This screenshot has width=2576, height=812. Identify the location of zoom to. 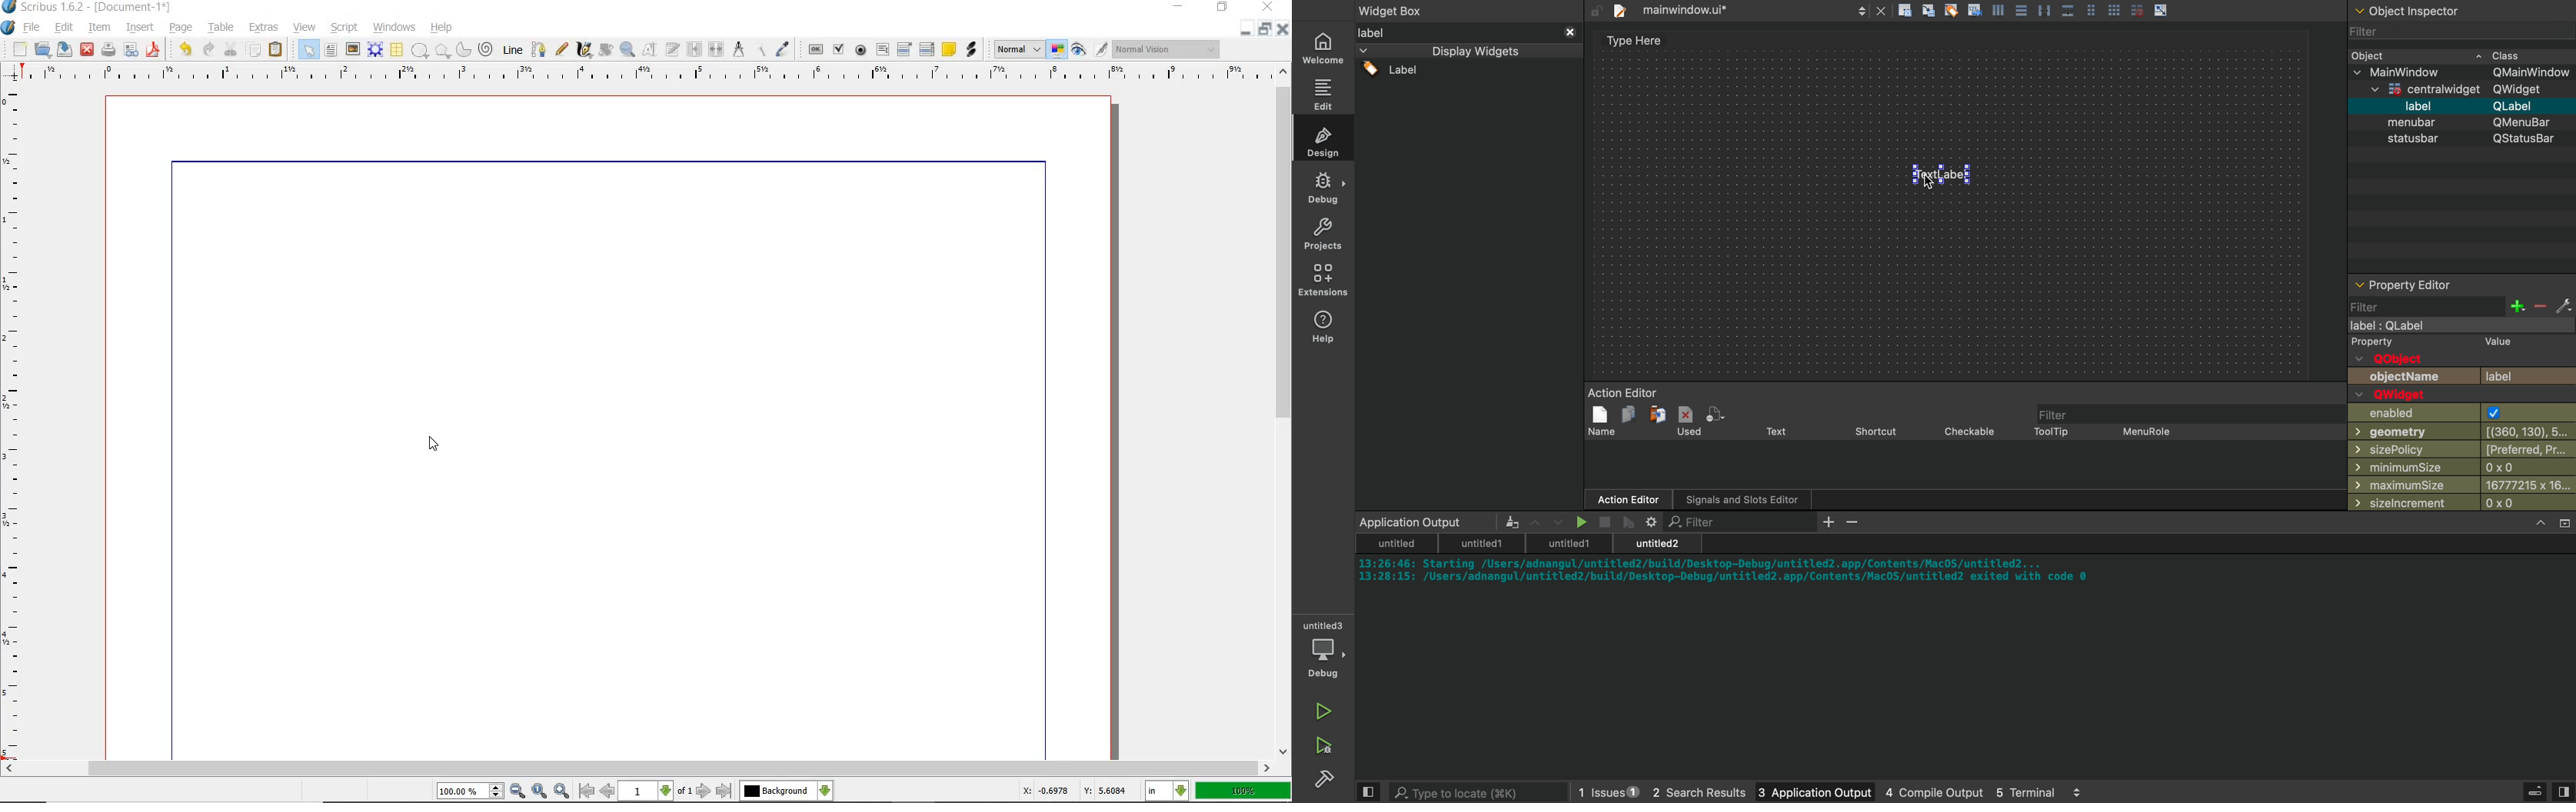
(541, 791).